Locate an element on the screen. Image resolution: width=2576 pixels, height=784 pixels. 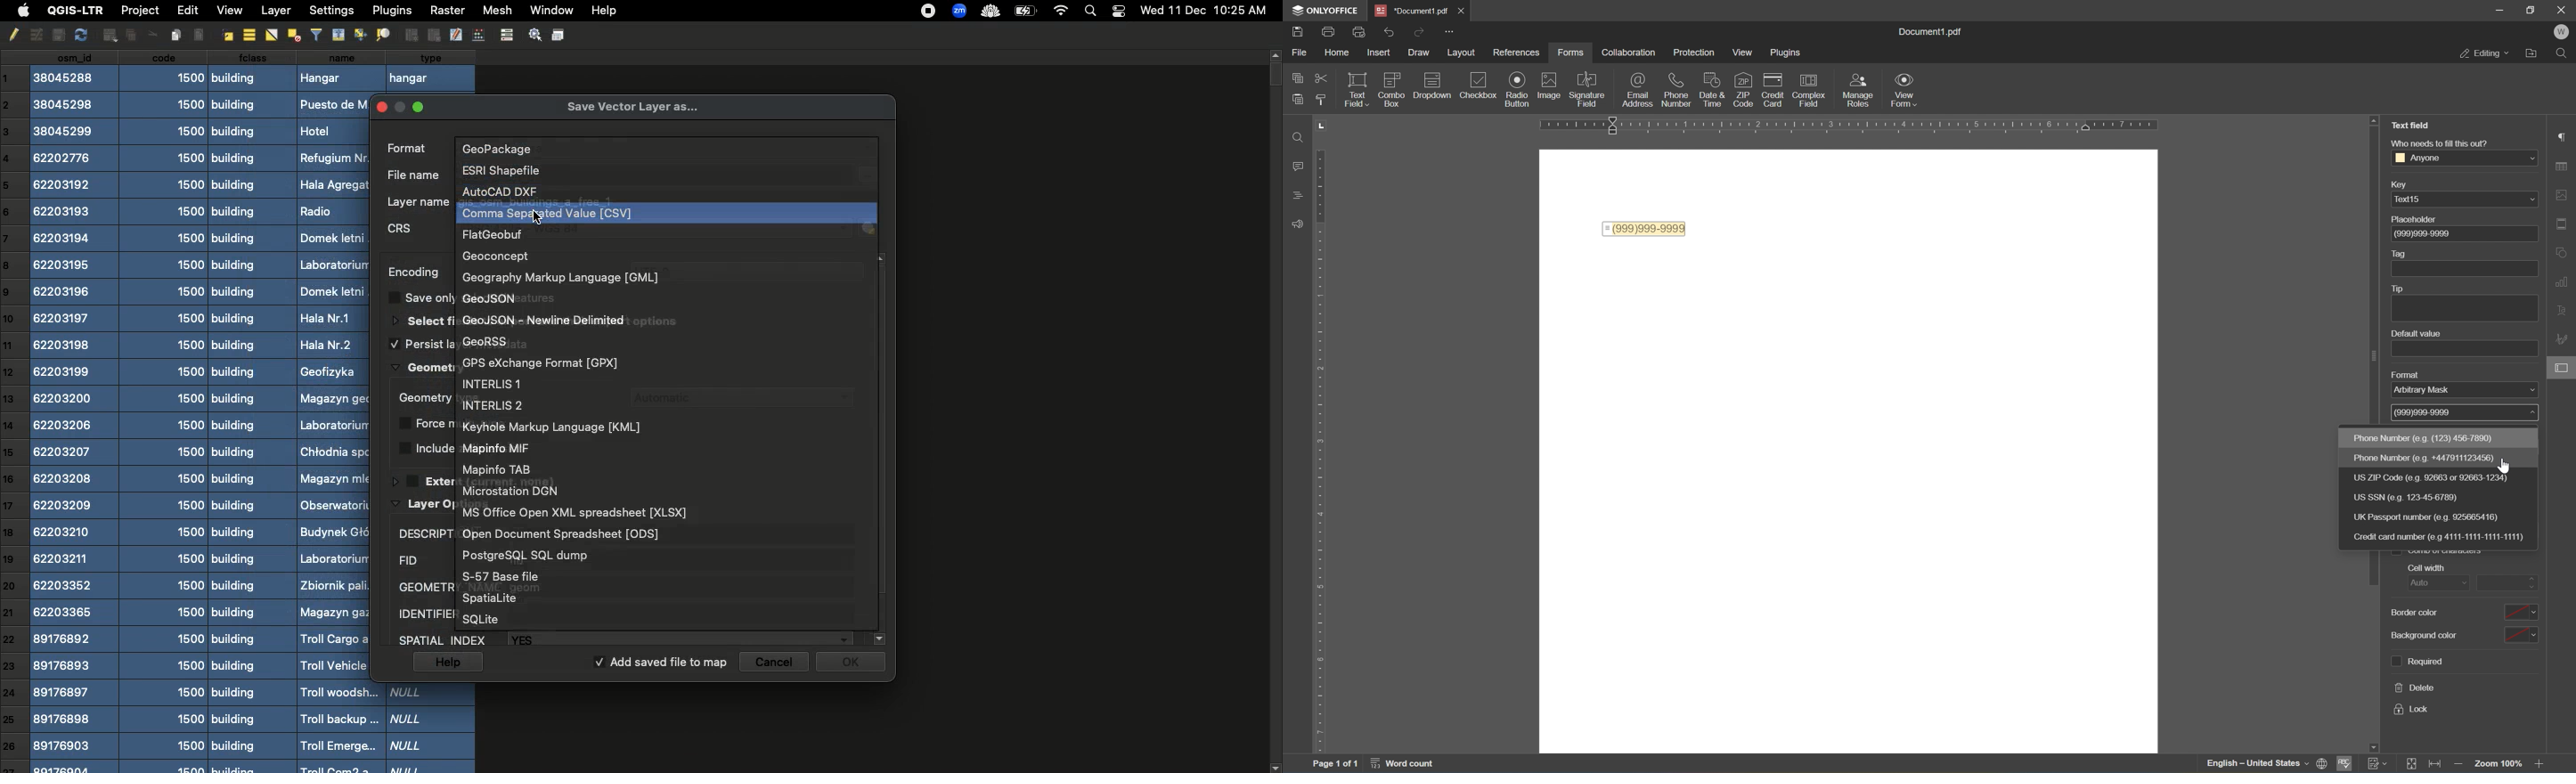
Search is located at coordinates (1092, 10).